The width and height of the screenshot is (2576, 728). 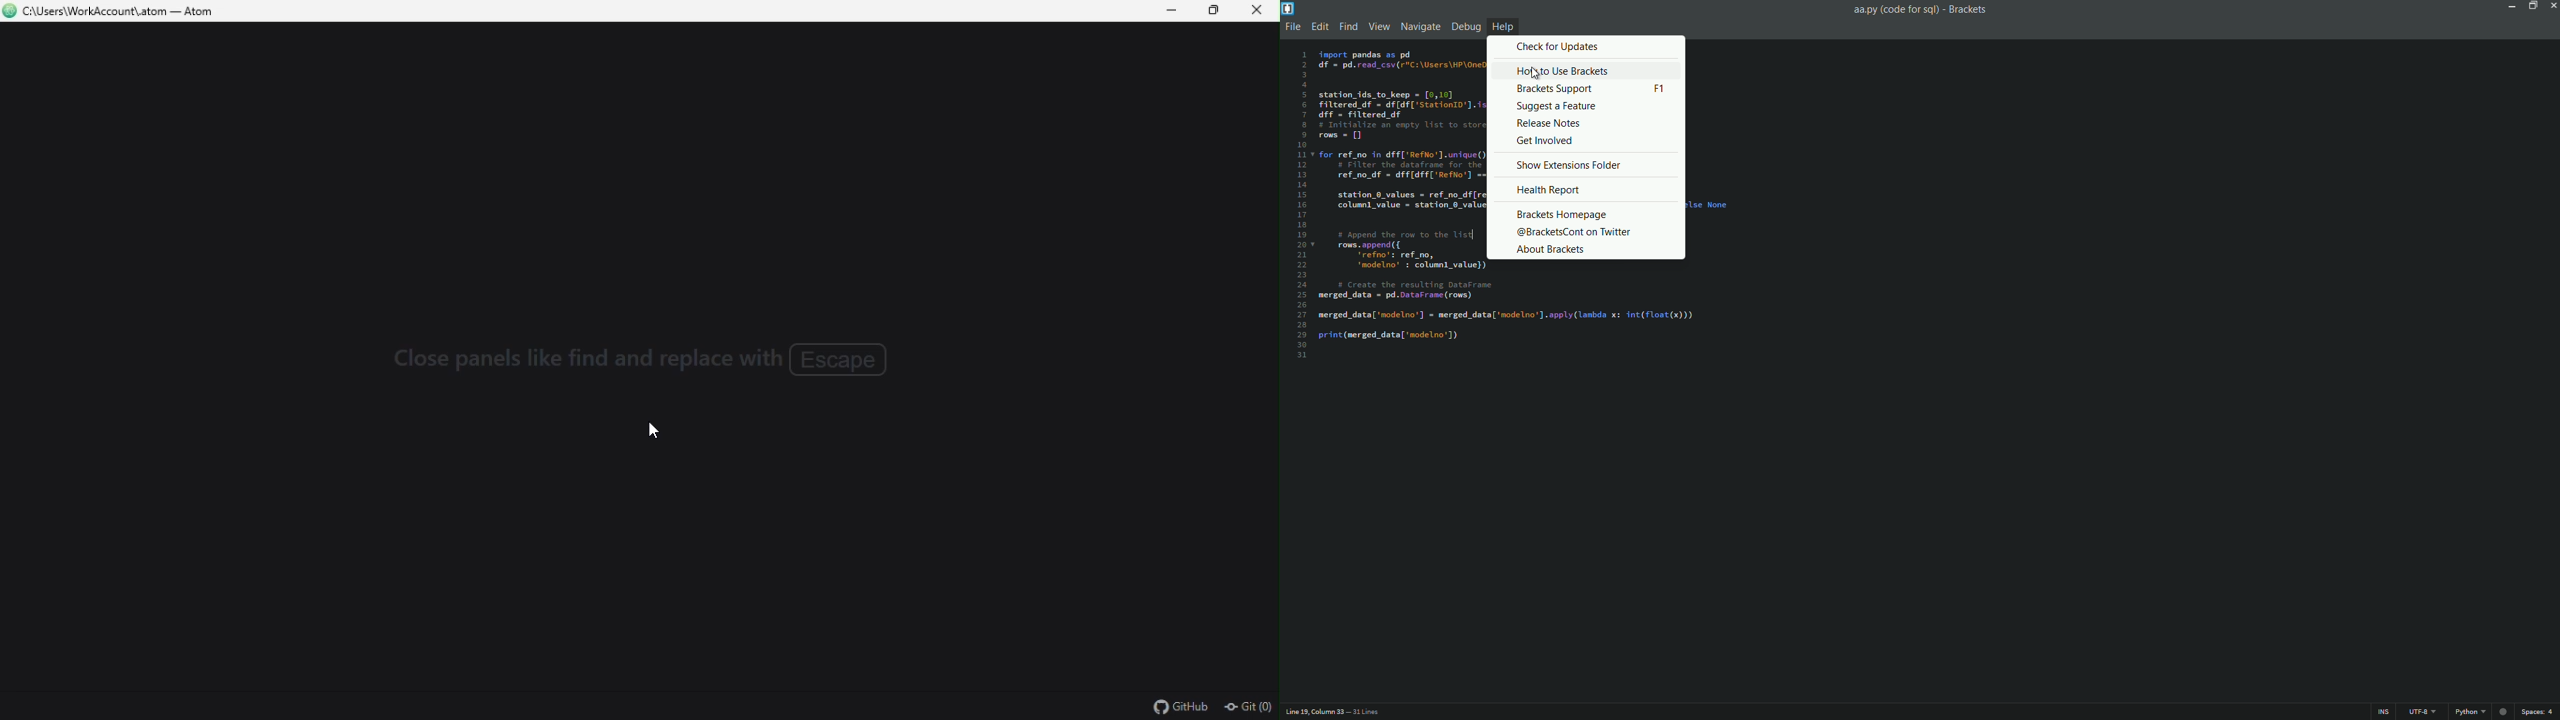 I want to click on line encoding - UTF-8, so click(x=2421, y=710).